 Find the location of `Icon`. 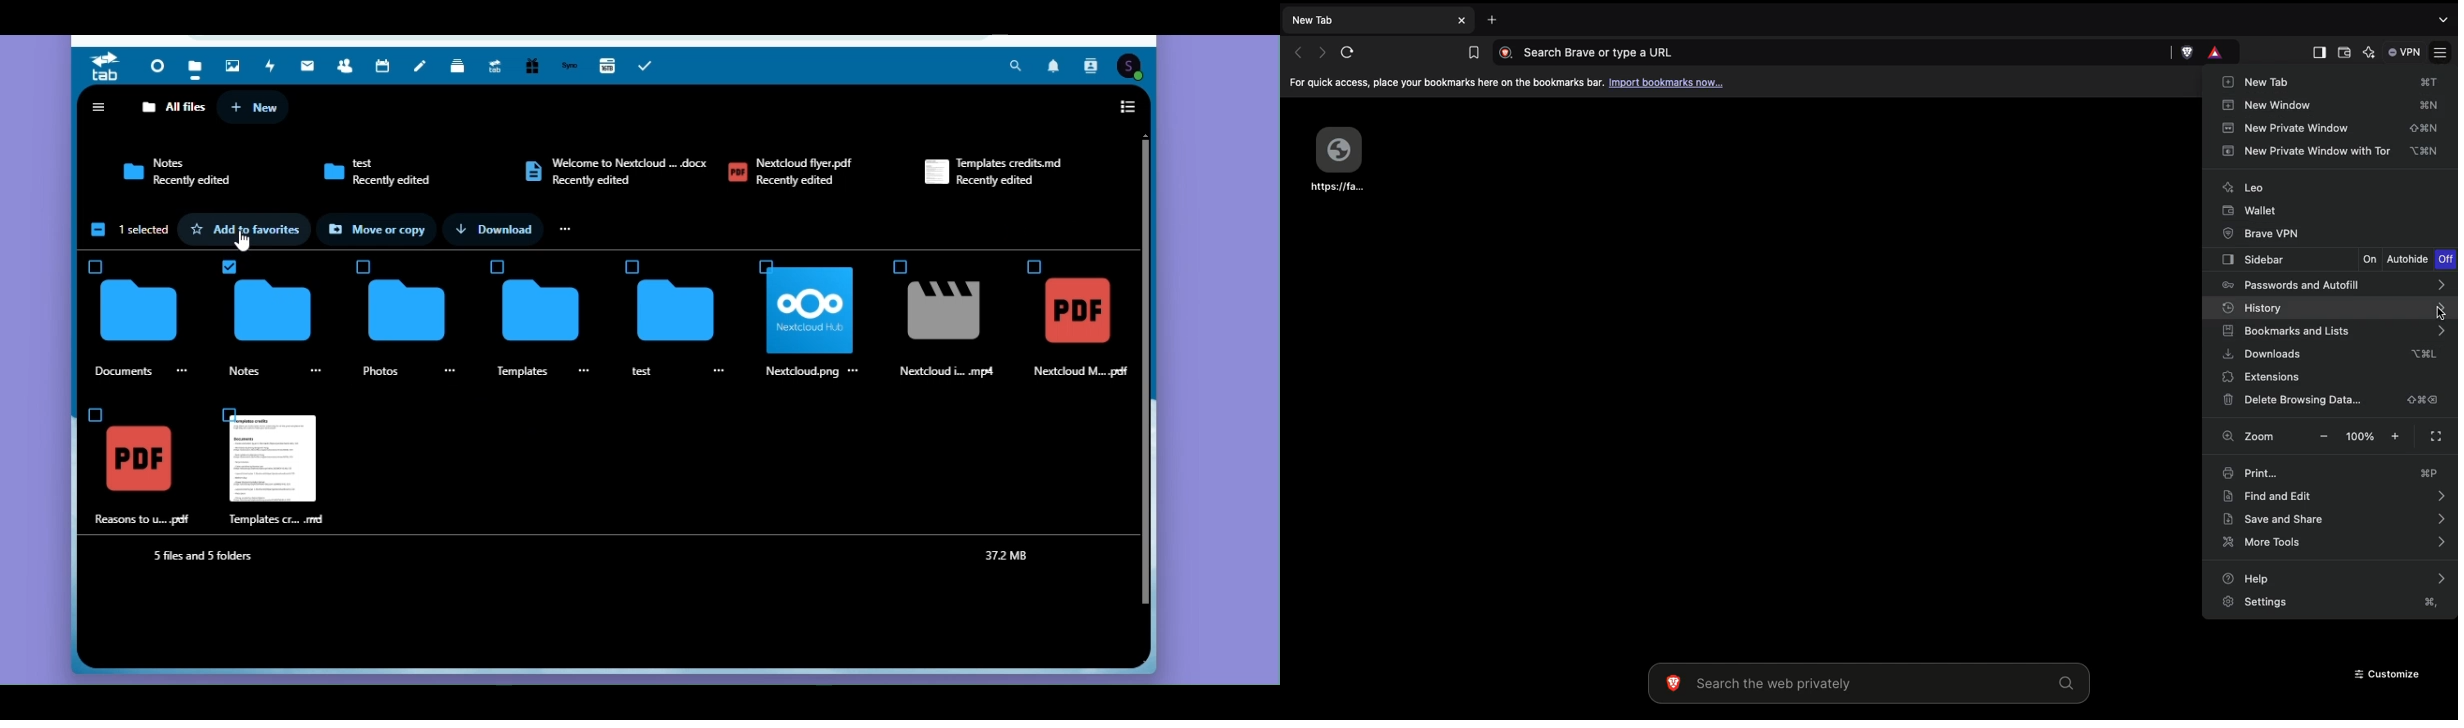

Icon is located at coordinates (408, 311).